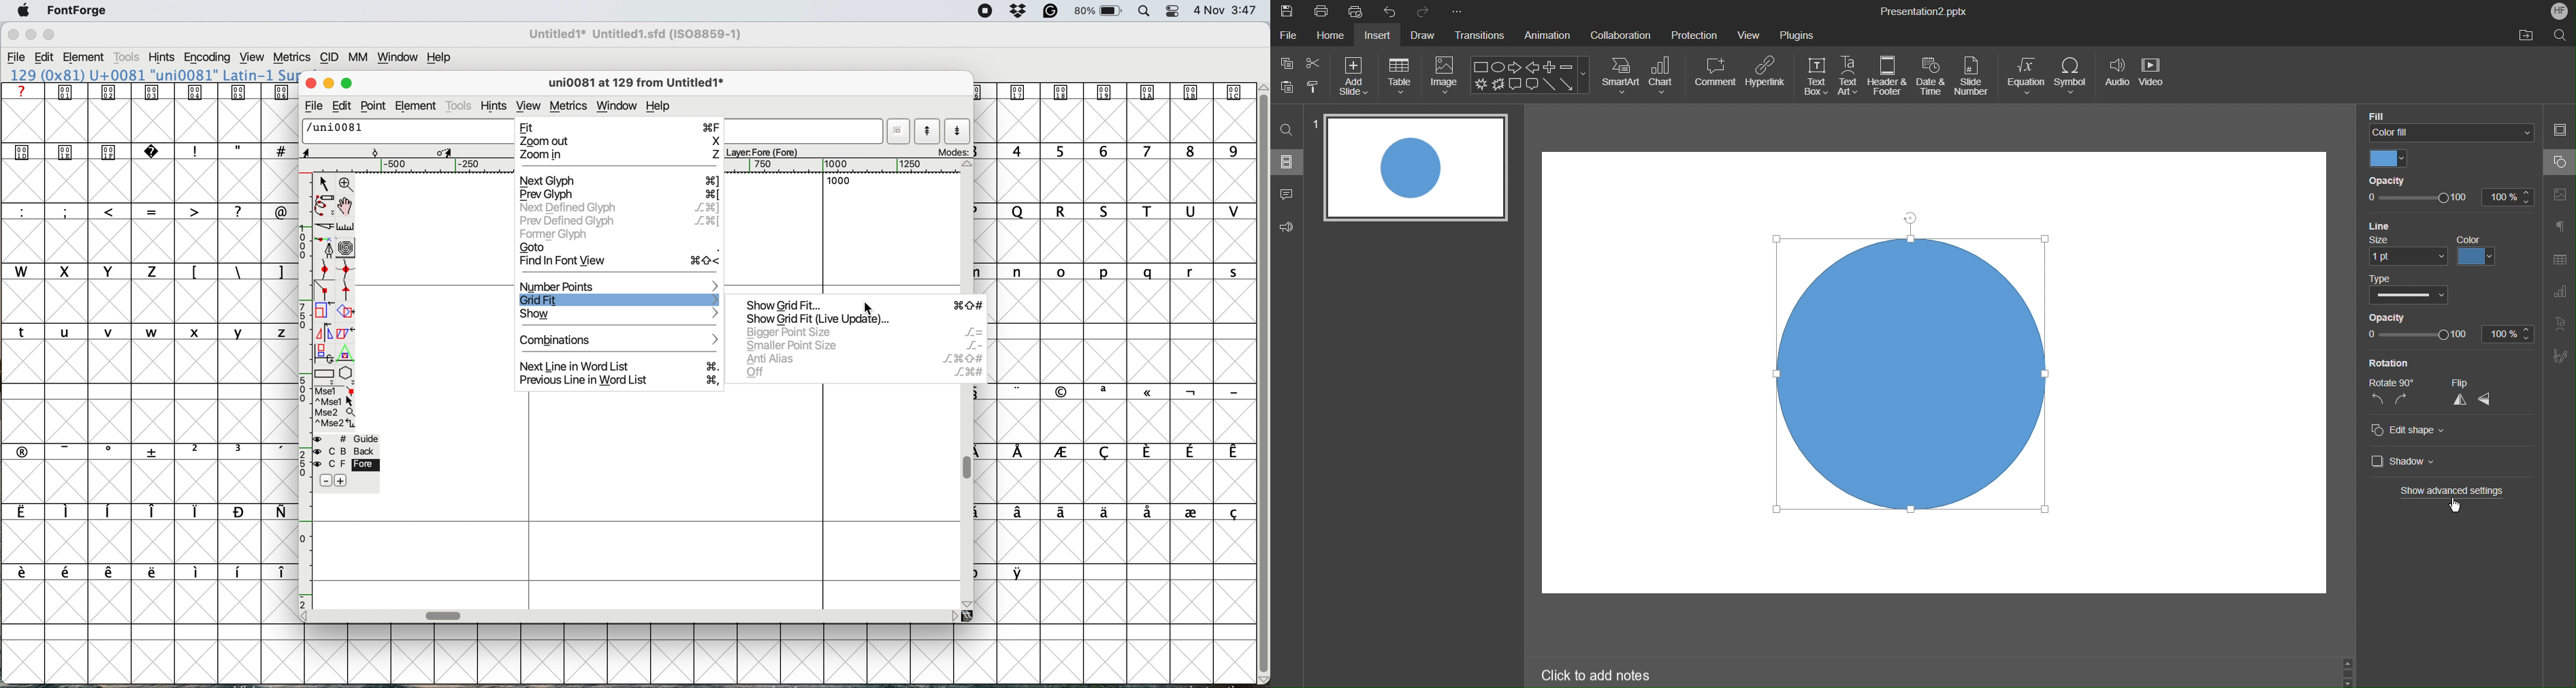 The height and width of the screenshot is (700, 2576). Describe the element at coordinates (44, 57) in the screenshot. I see `Edit` at that location.